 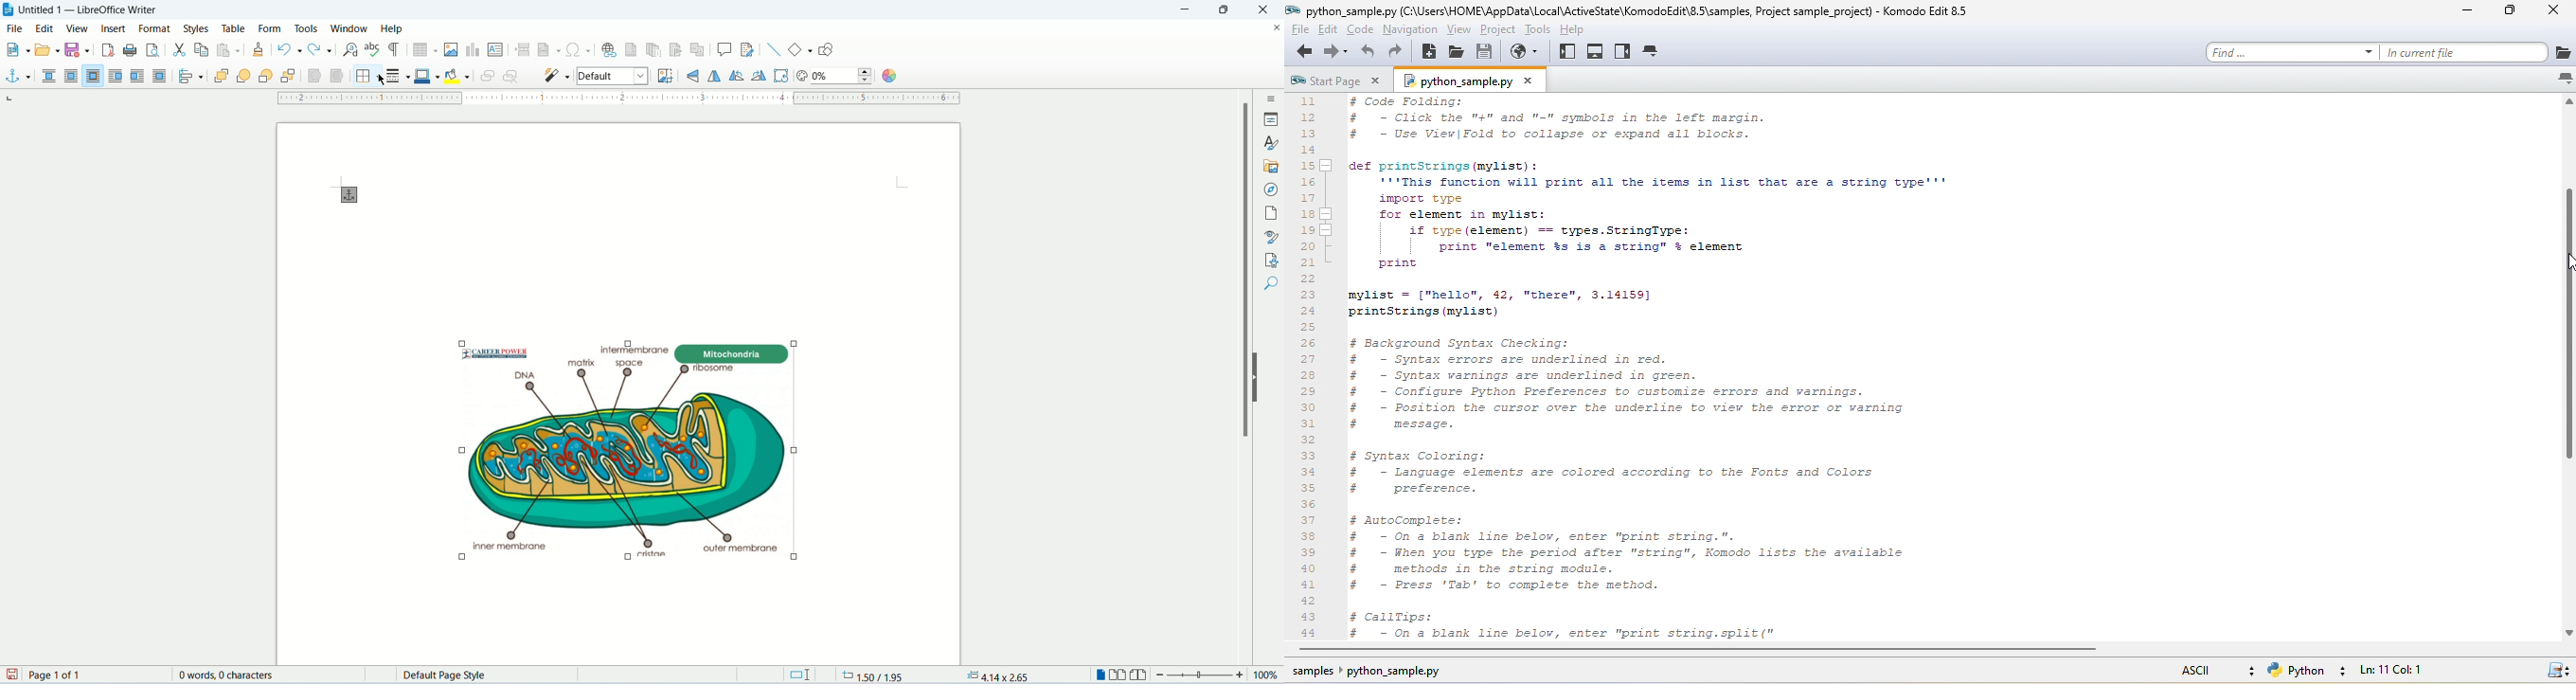 What do you see at coordinates (350, 28) in the screenshot?
I see `window` at bounding box center [350, 28].